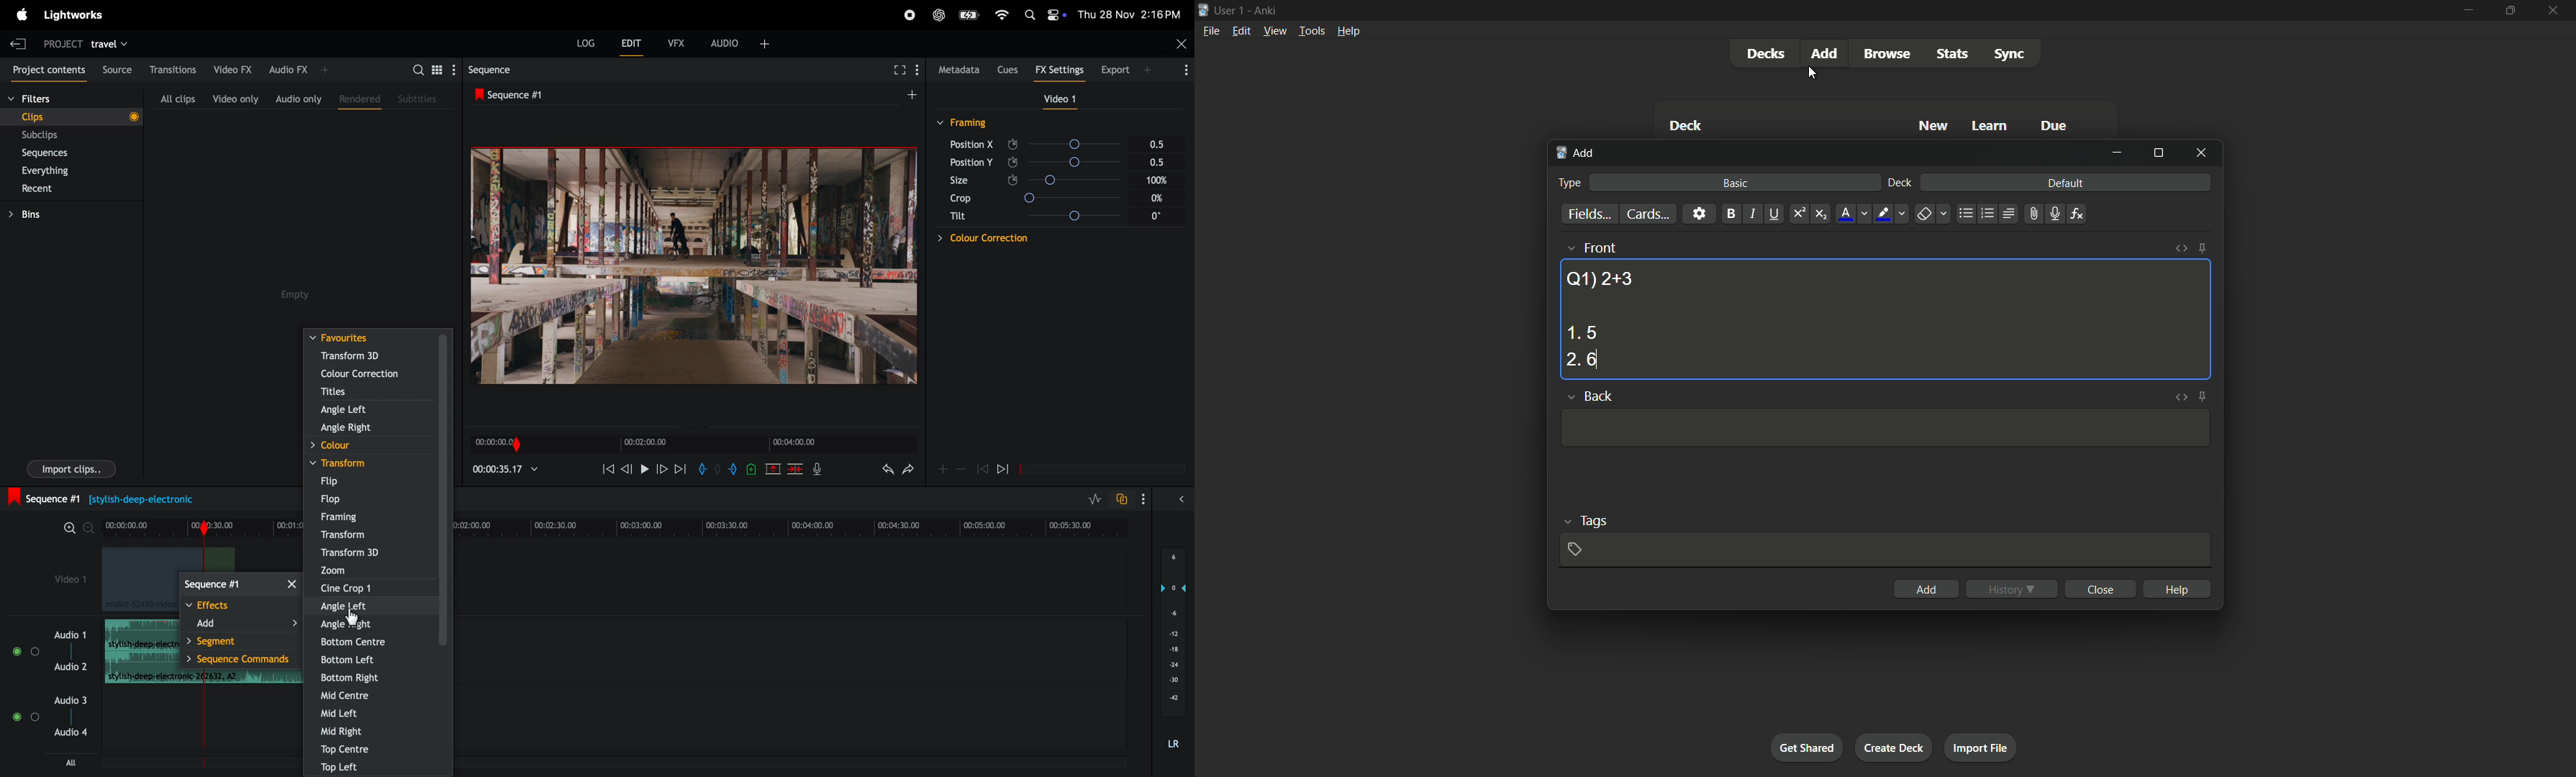 The width and height of the screenshot is (2576, 784). I want to click on cursor, so click(1813, 74).